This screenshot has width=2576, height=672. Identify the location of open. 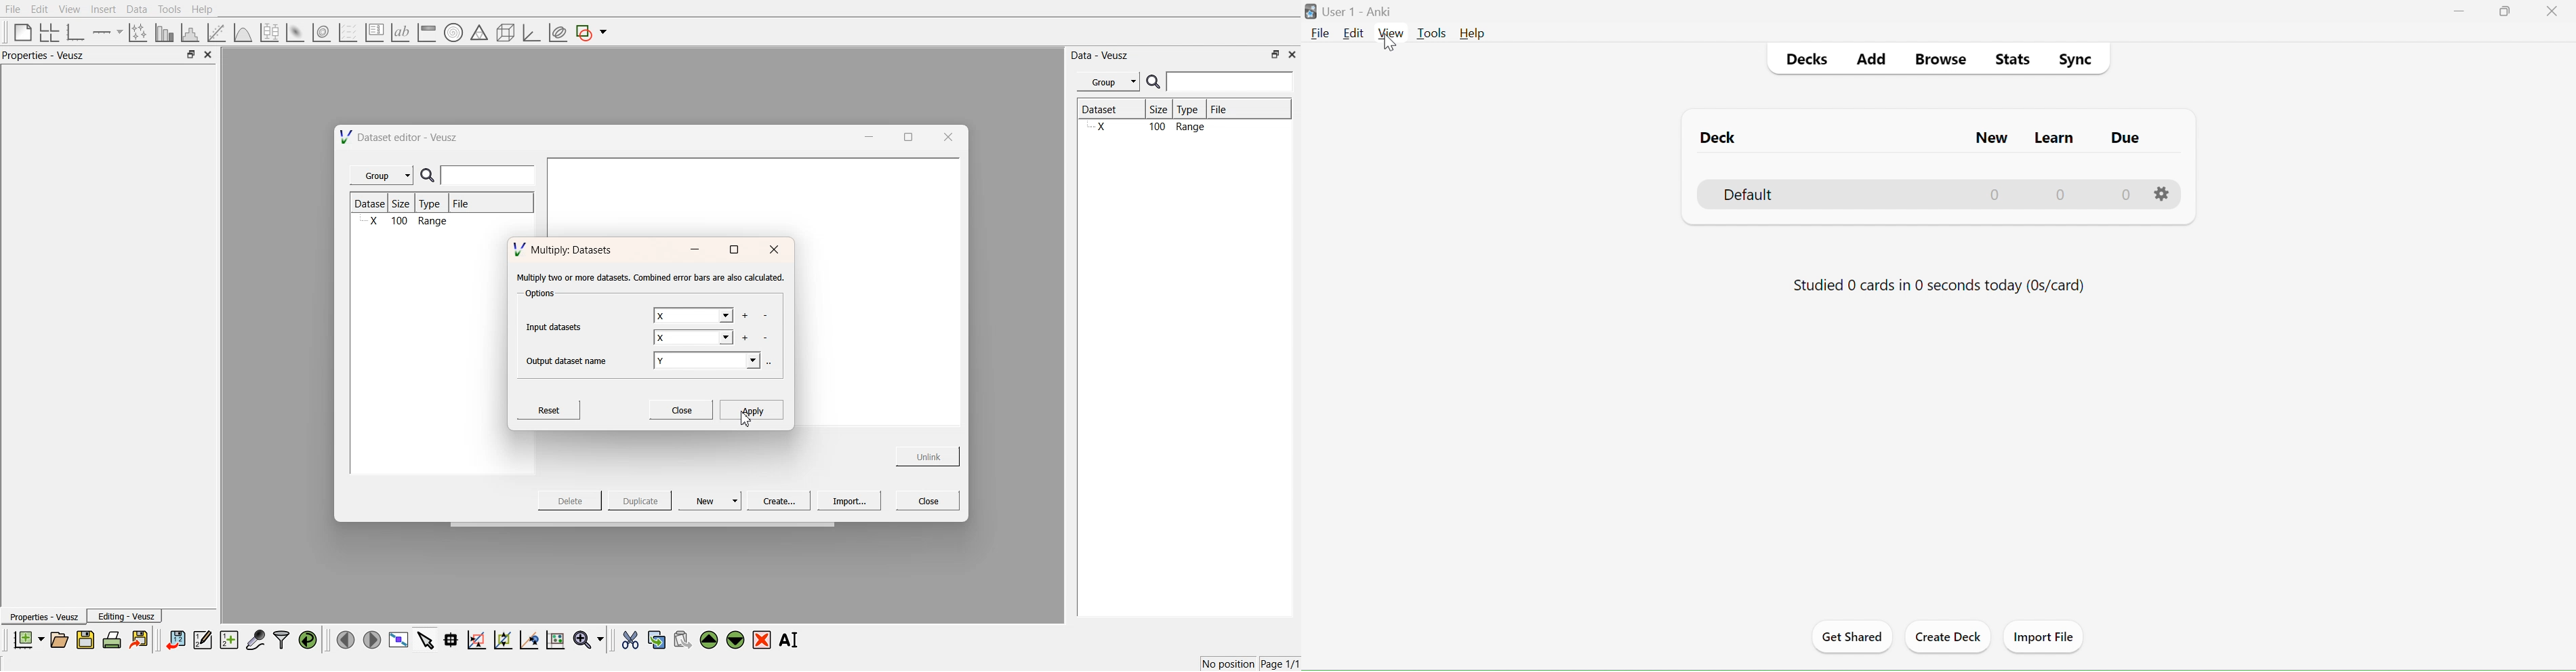
(59, 640).